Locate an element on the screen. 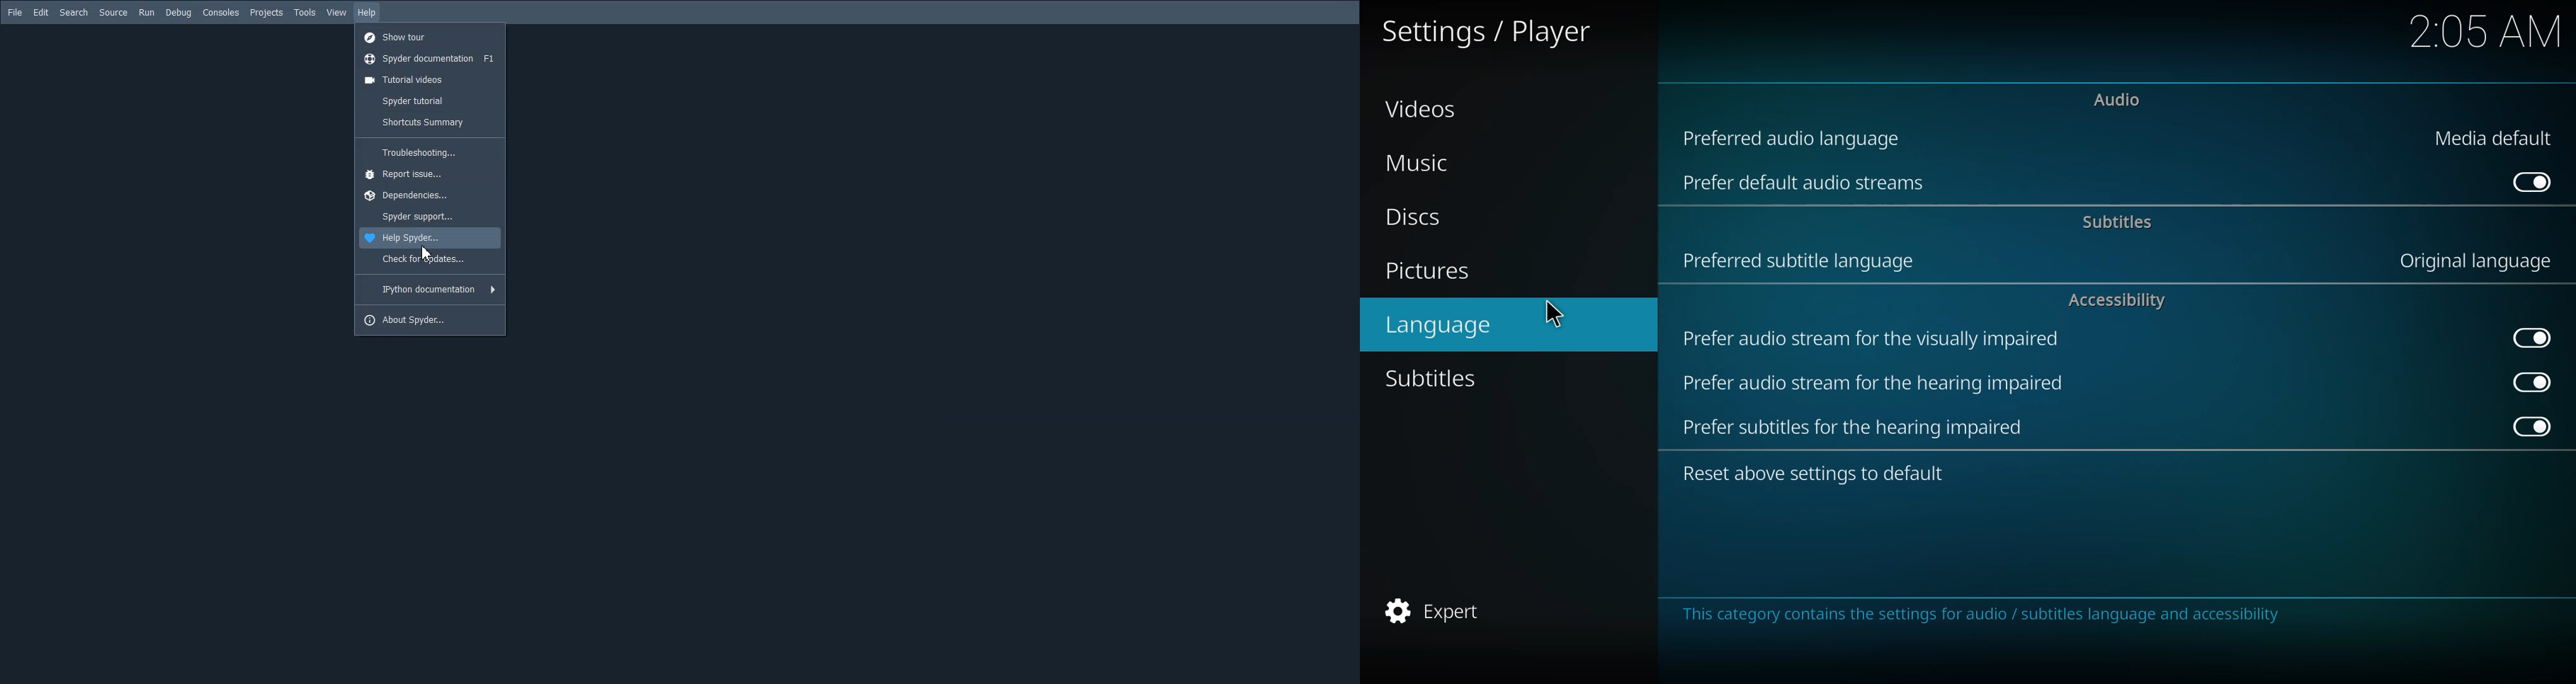 The image size is (2576, 700). Tools is located at coordinates (306, 13).